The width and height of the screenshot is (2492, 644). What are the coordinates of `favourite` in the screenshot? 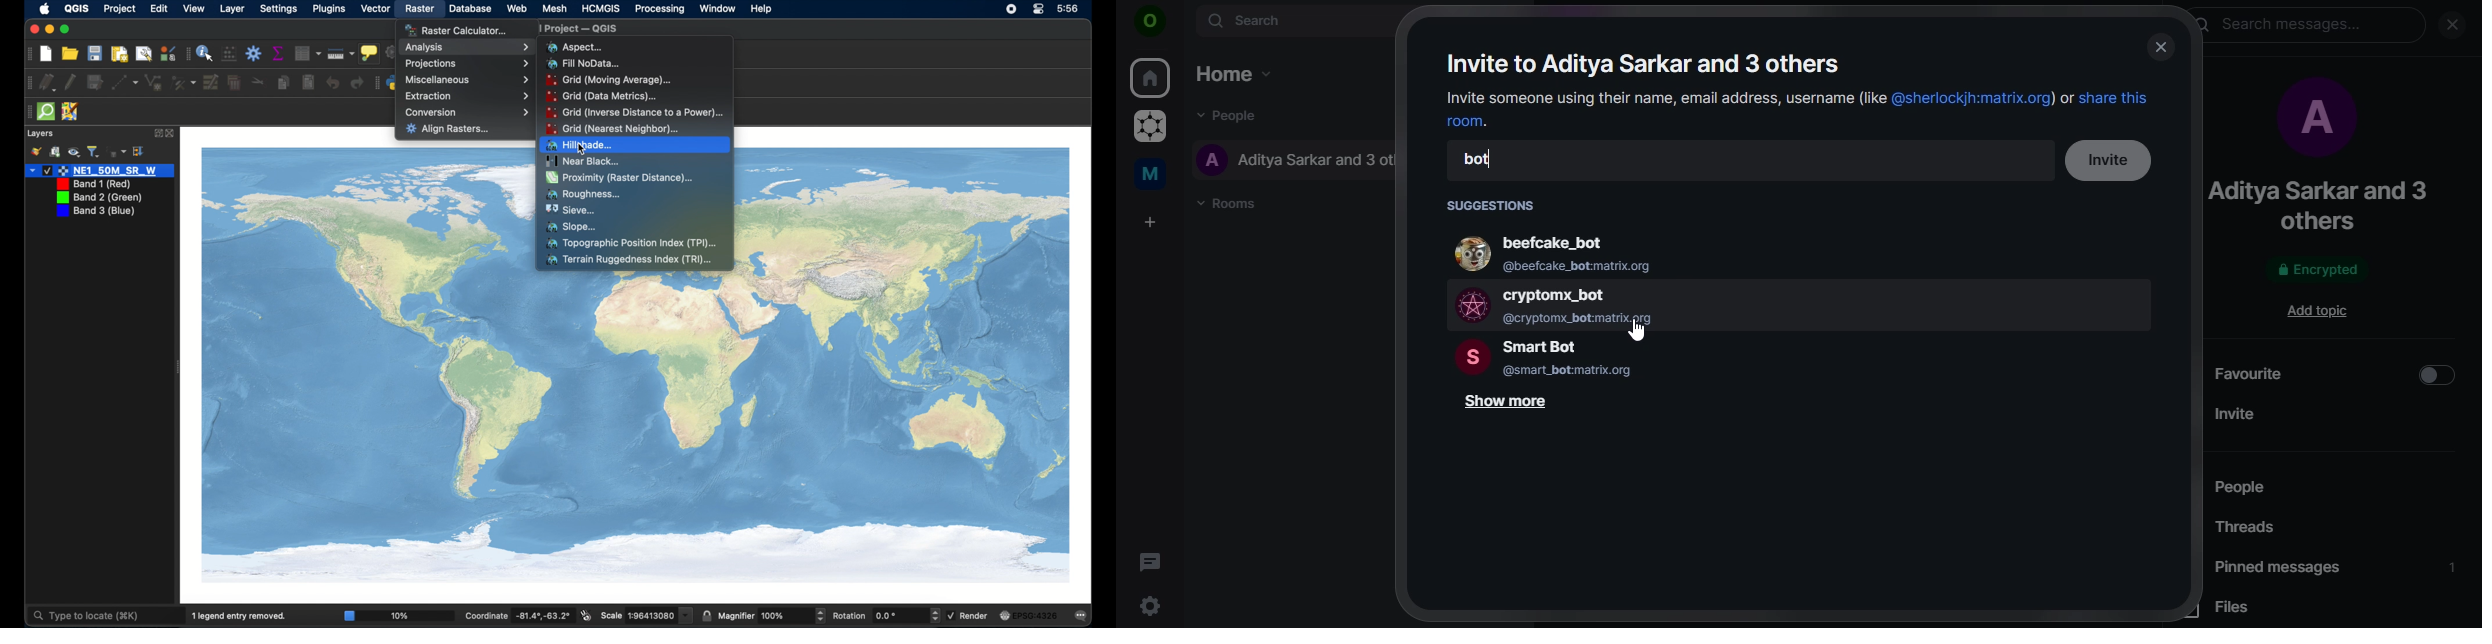 It's located at (2336, 374).